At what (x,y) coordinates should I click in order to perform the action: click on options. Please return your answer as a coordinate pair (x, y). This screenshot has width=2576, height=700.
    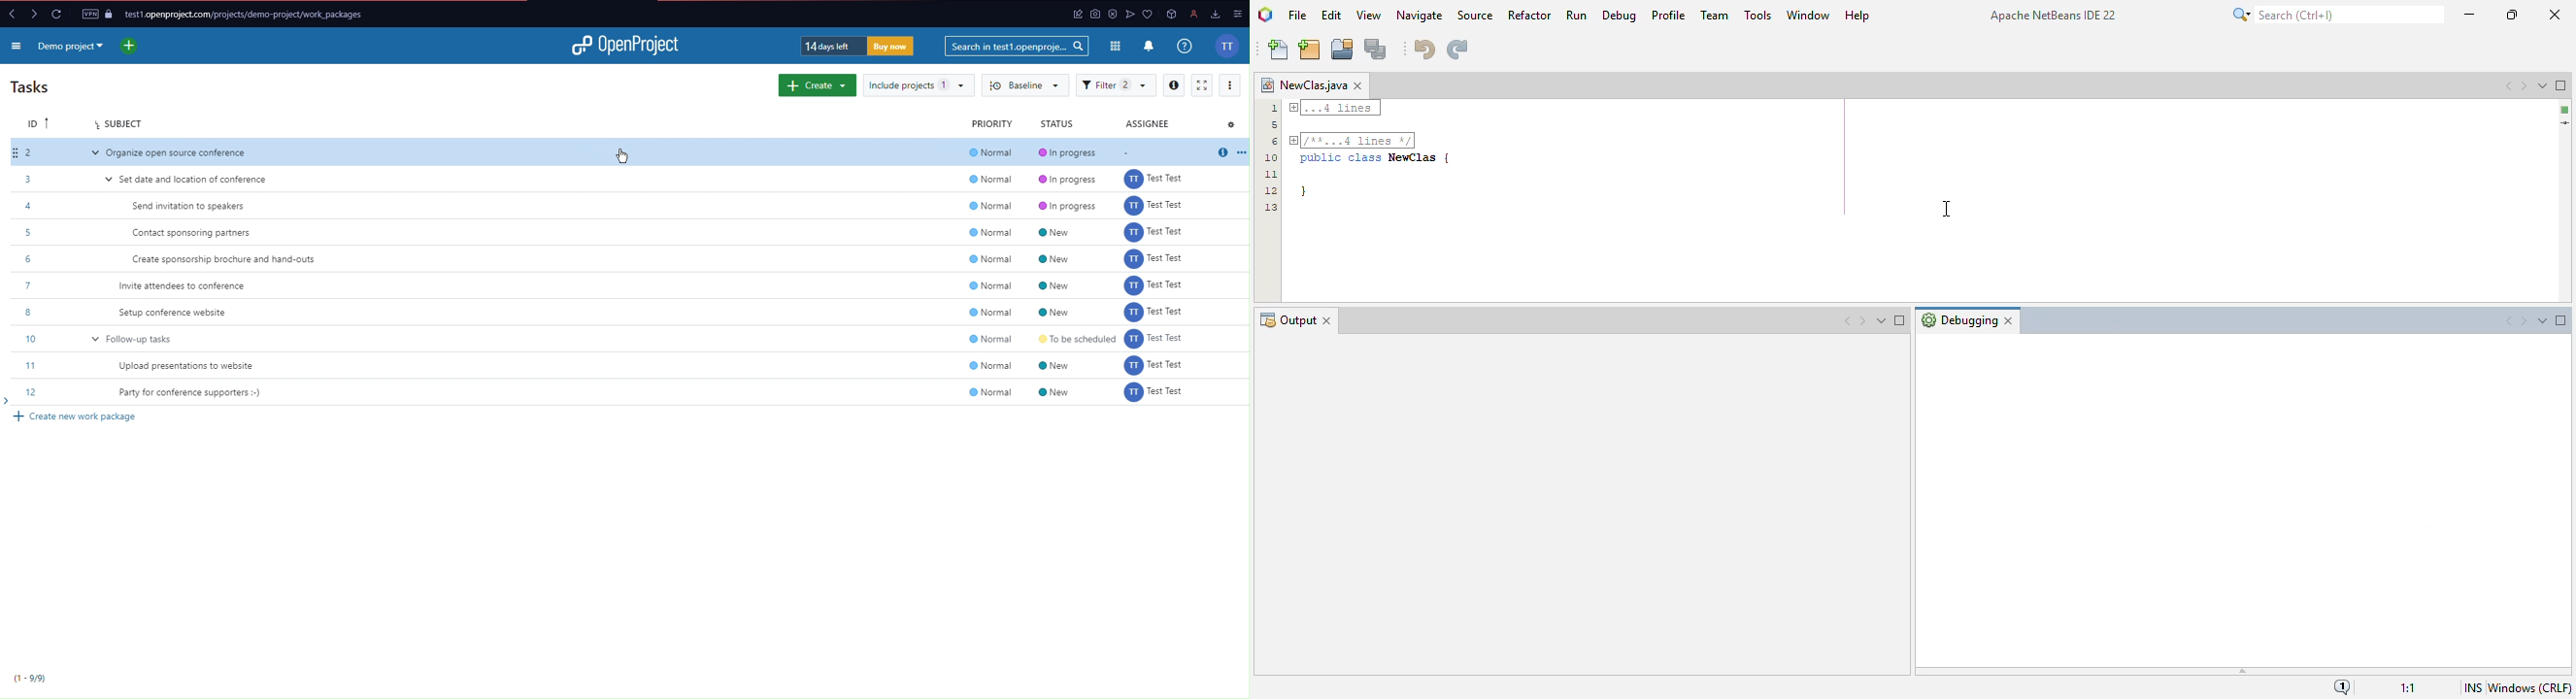
    Looking at the image, I should click on (1240, 152).